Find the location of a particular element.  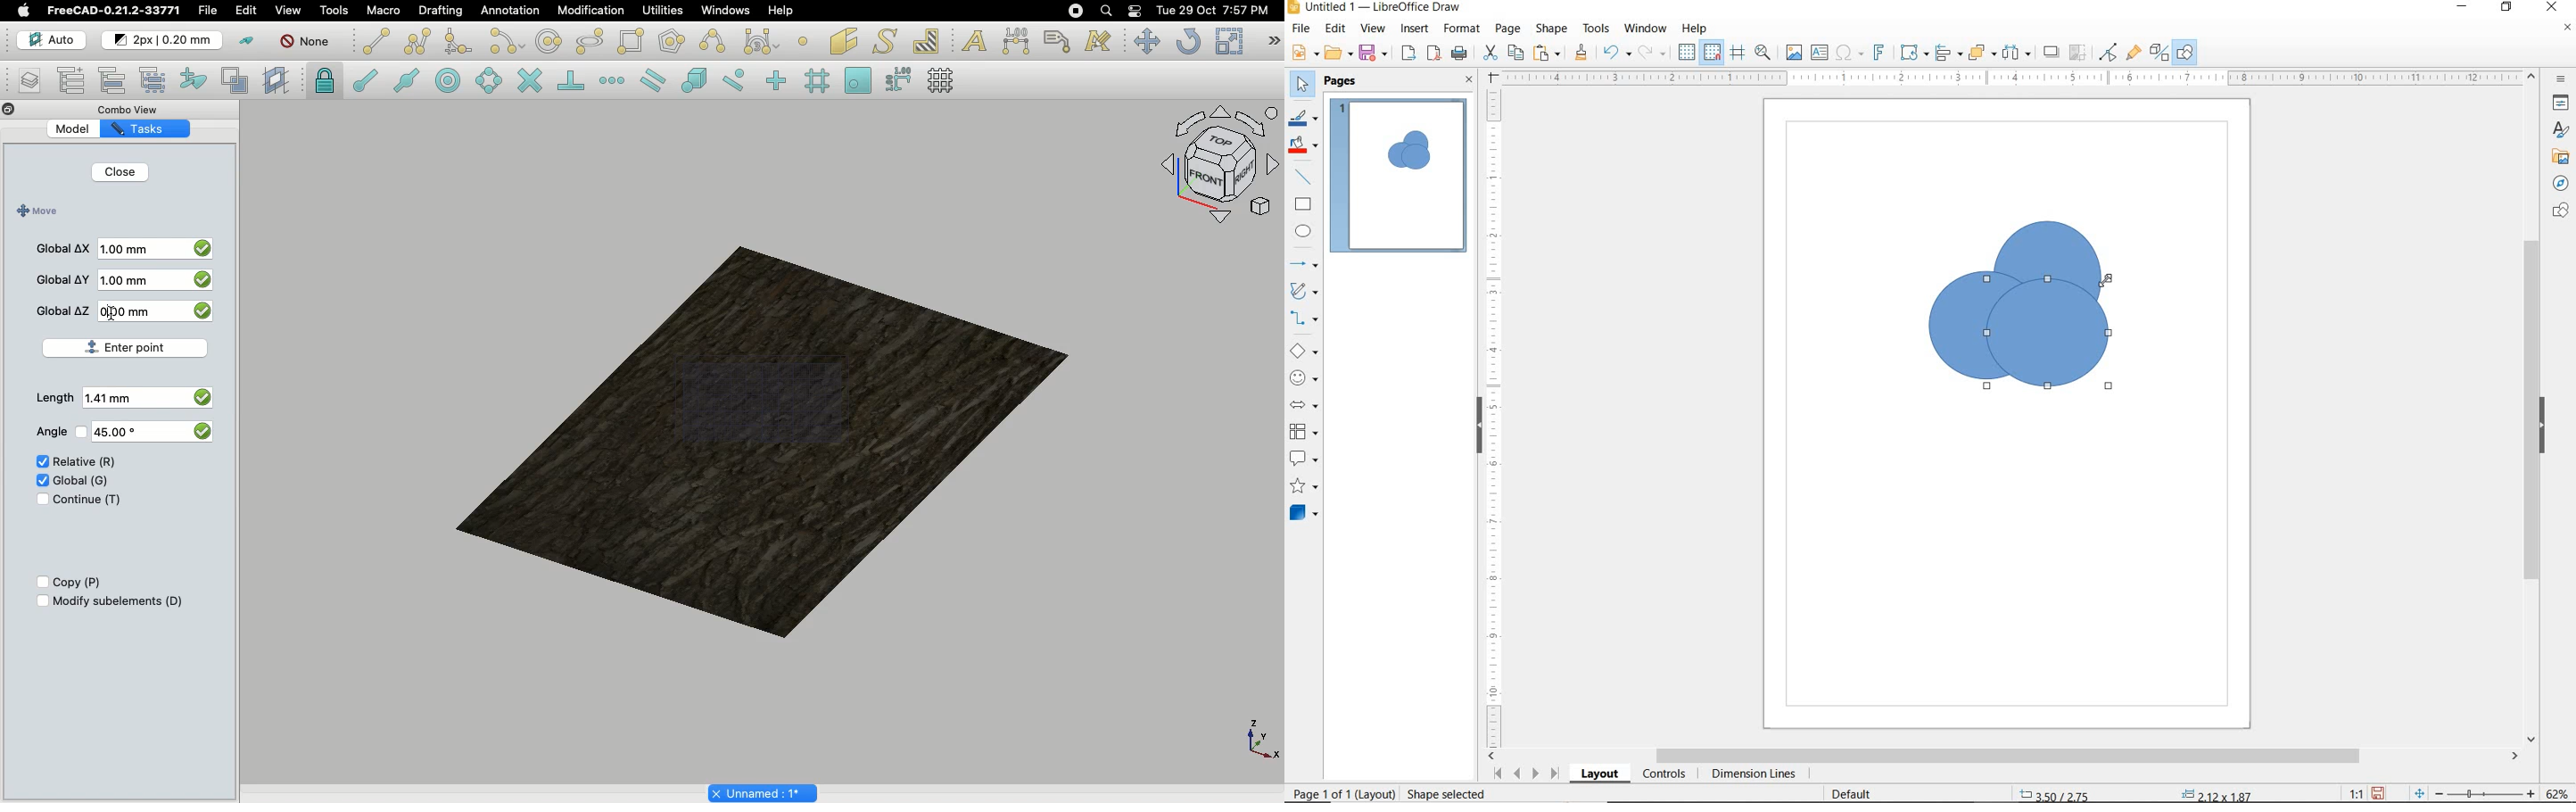

RESTORE DOWN is located at coordinates (2507, 8).